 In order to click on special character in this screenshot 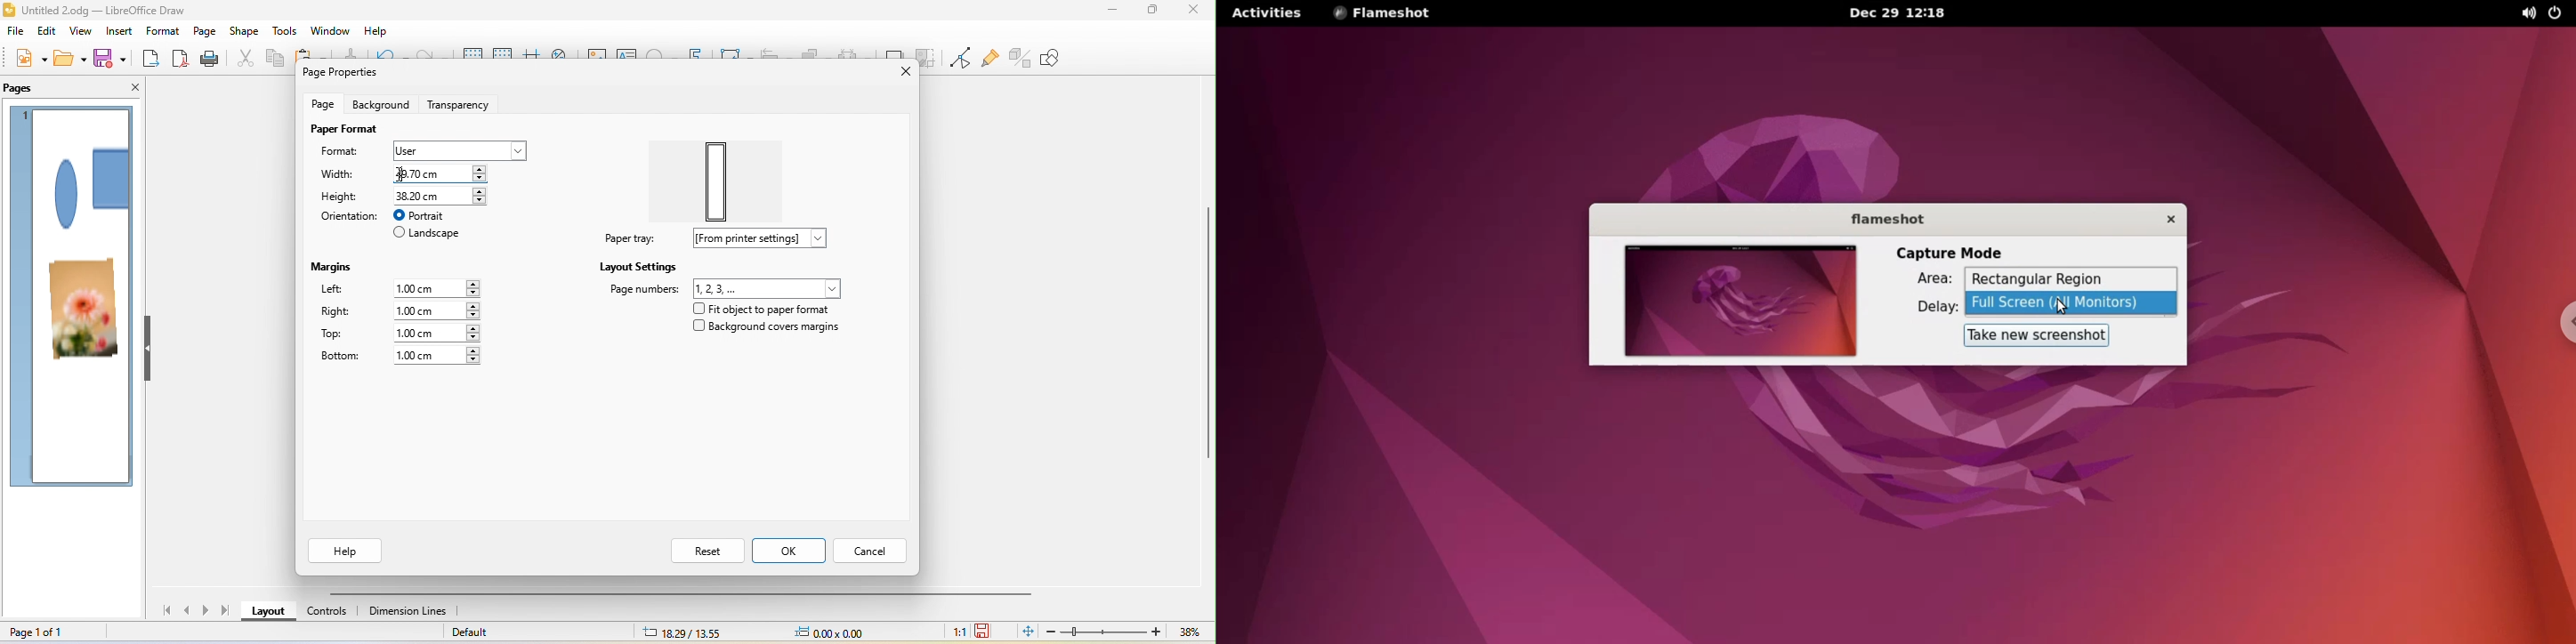, I will do `click(663, 54)`.